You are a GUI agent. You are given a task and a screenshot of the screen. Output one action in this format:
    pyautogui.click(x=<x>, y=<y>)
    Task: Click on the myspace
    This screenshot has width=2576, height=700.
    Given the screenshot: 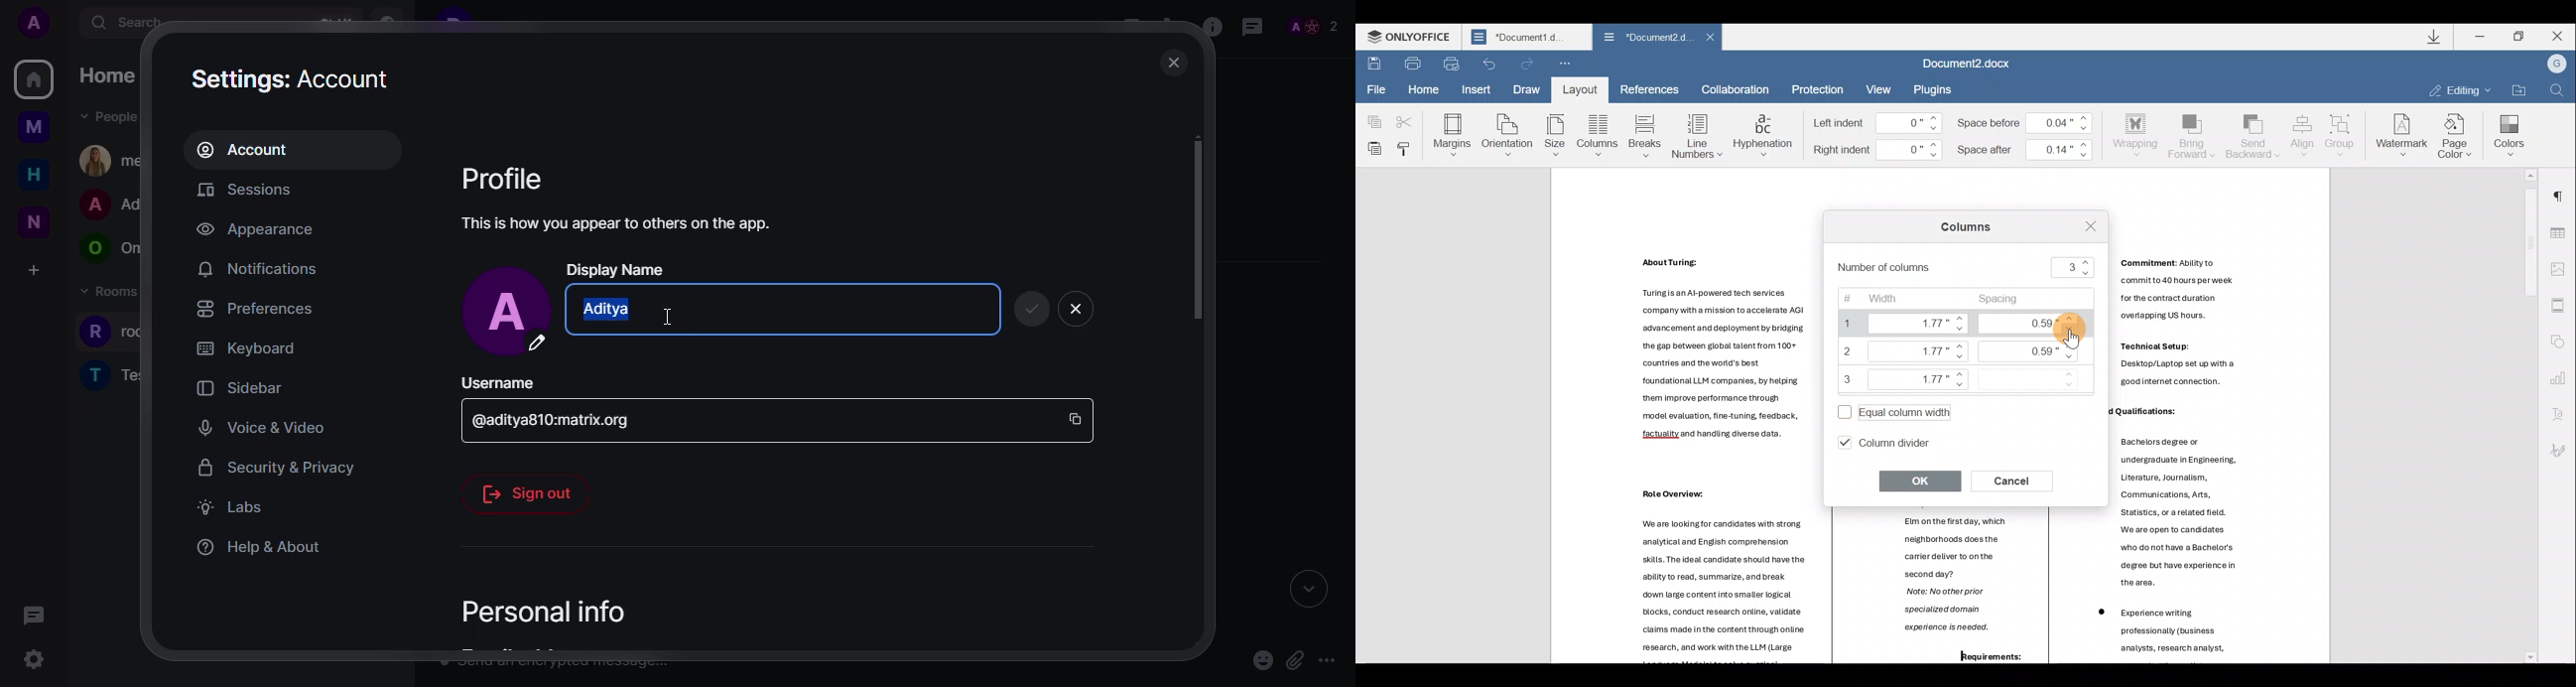 What is the action you would take?
    pyautogui.click(x=34, y=128)
    